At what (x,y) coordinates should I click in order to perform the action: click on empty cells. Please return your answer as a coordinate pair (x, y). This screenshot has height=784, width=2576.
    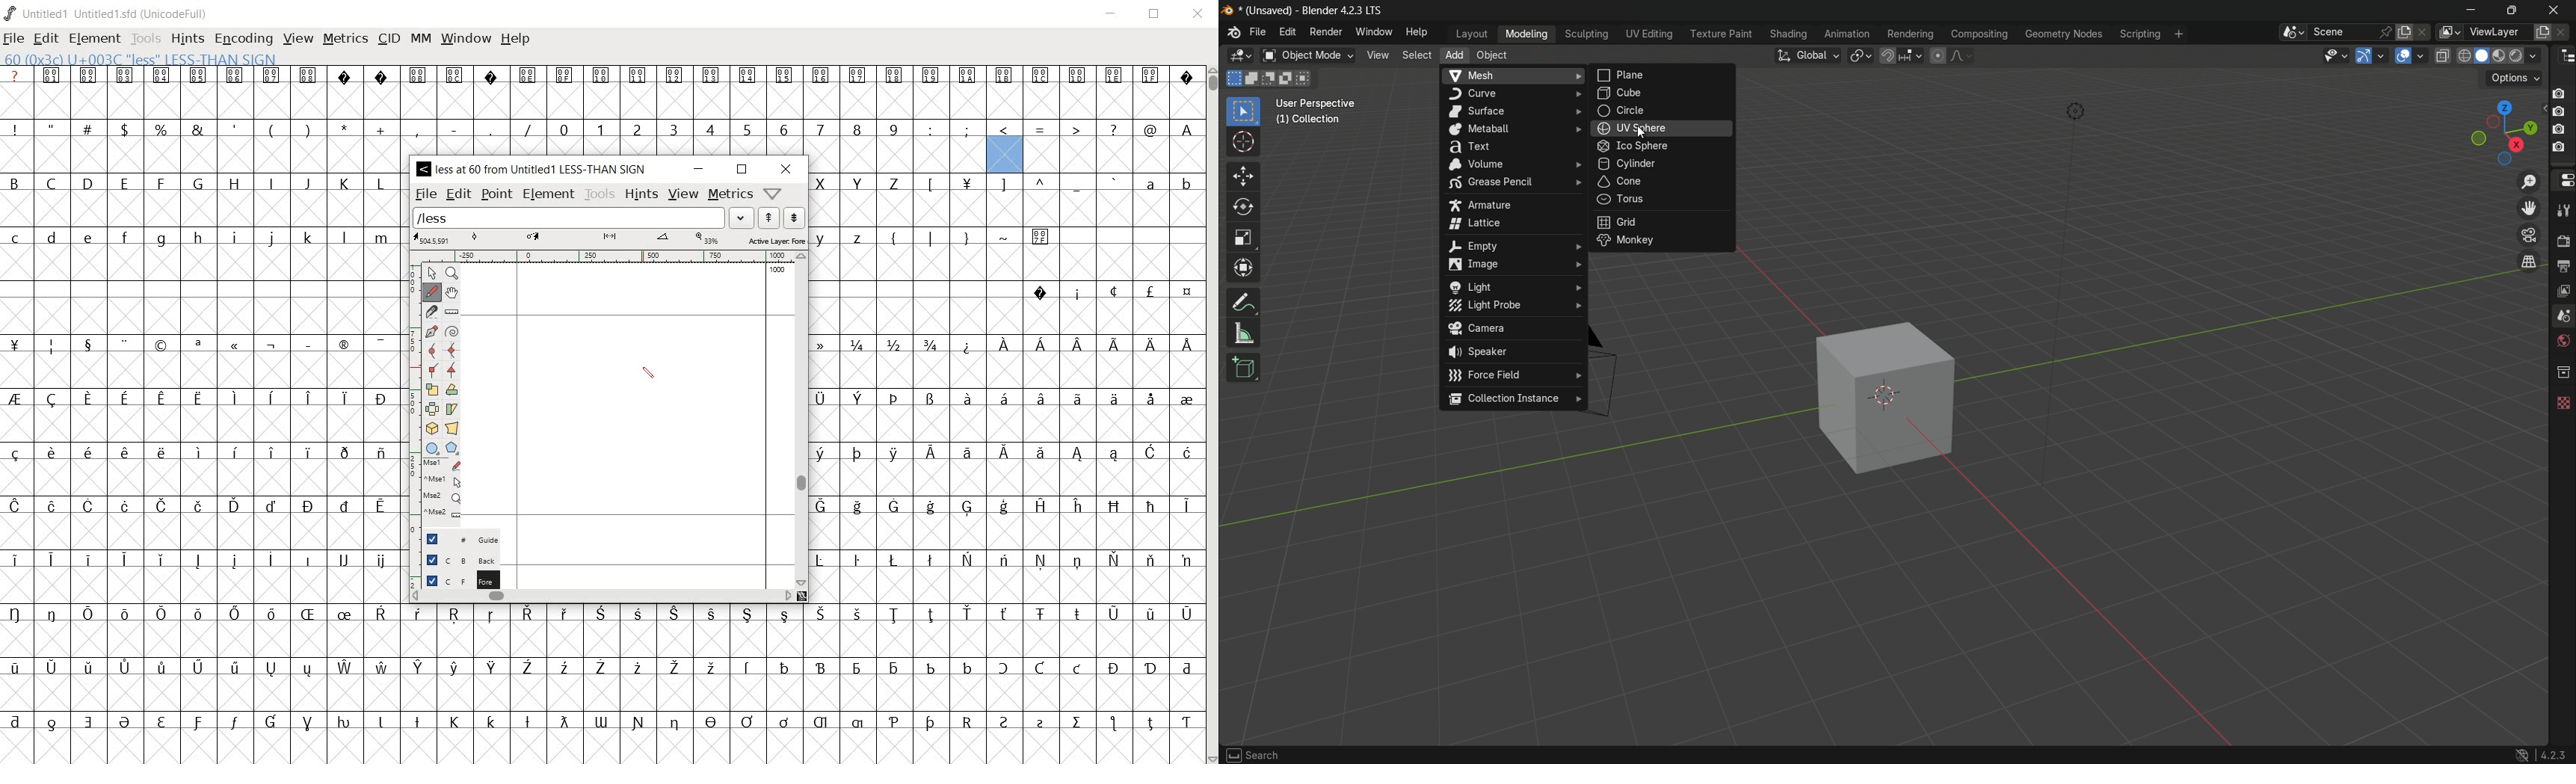
    Looking at the image, I should click on (200, 532).